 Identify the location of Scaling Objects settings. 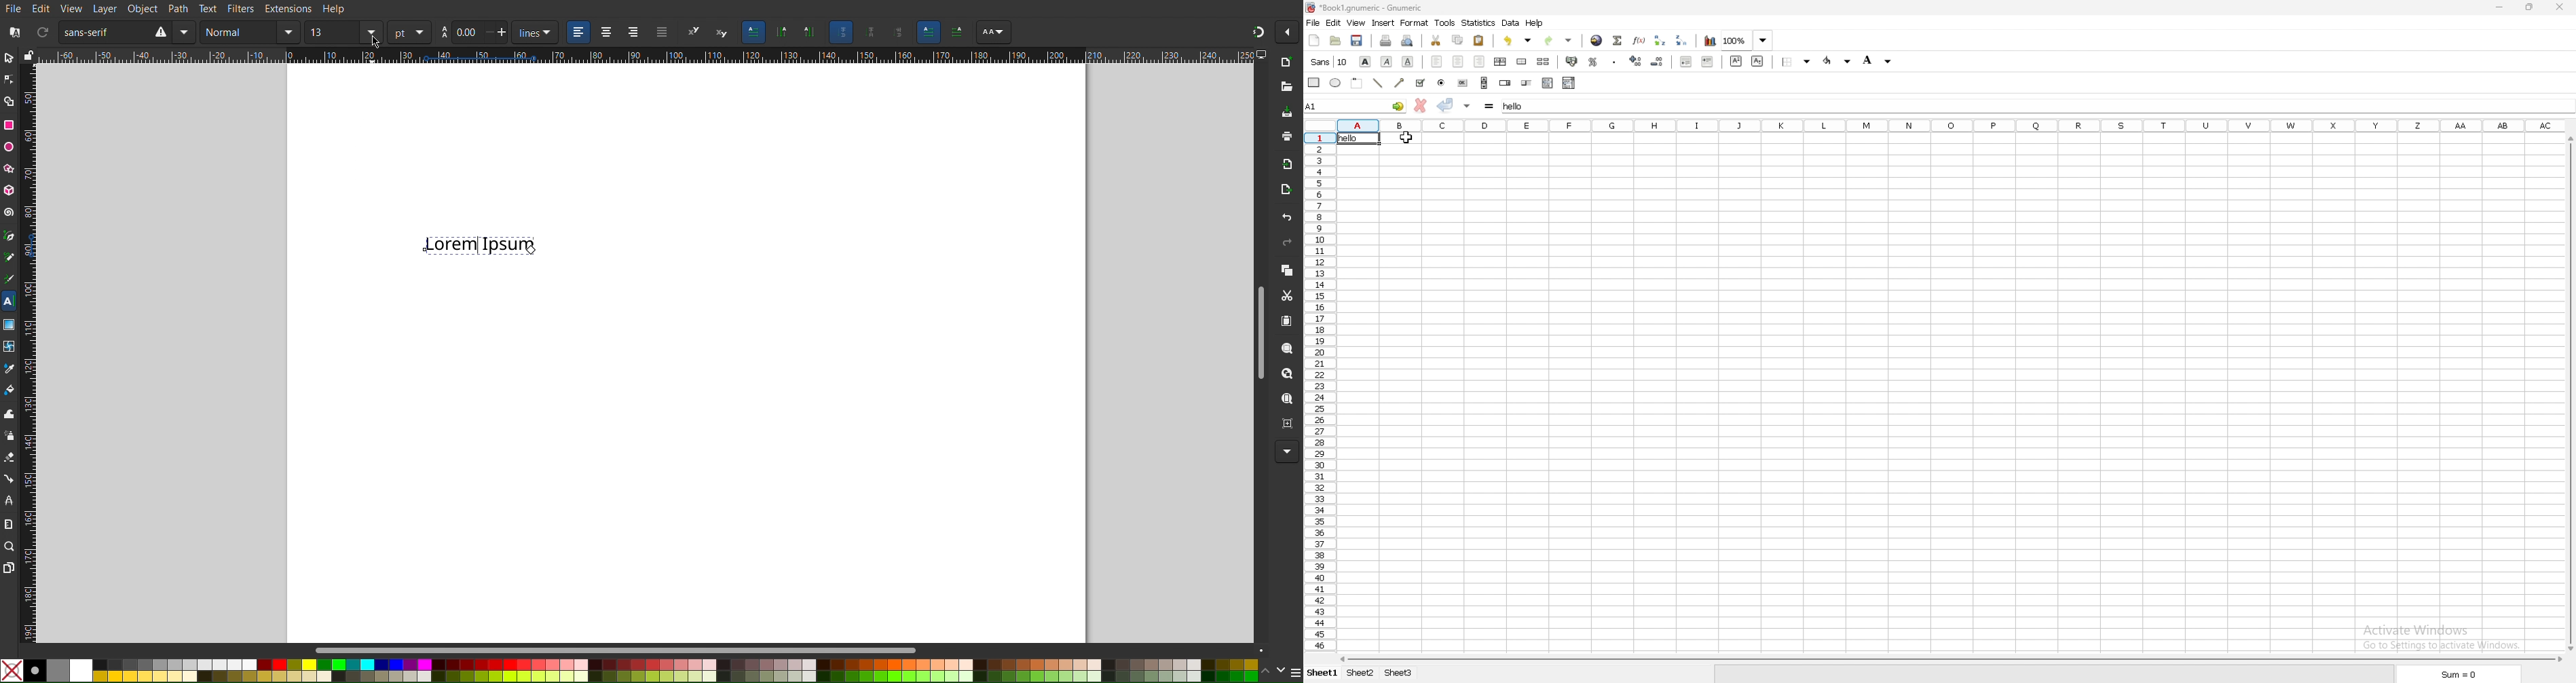
(782, 32).